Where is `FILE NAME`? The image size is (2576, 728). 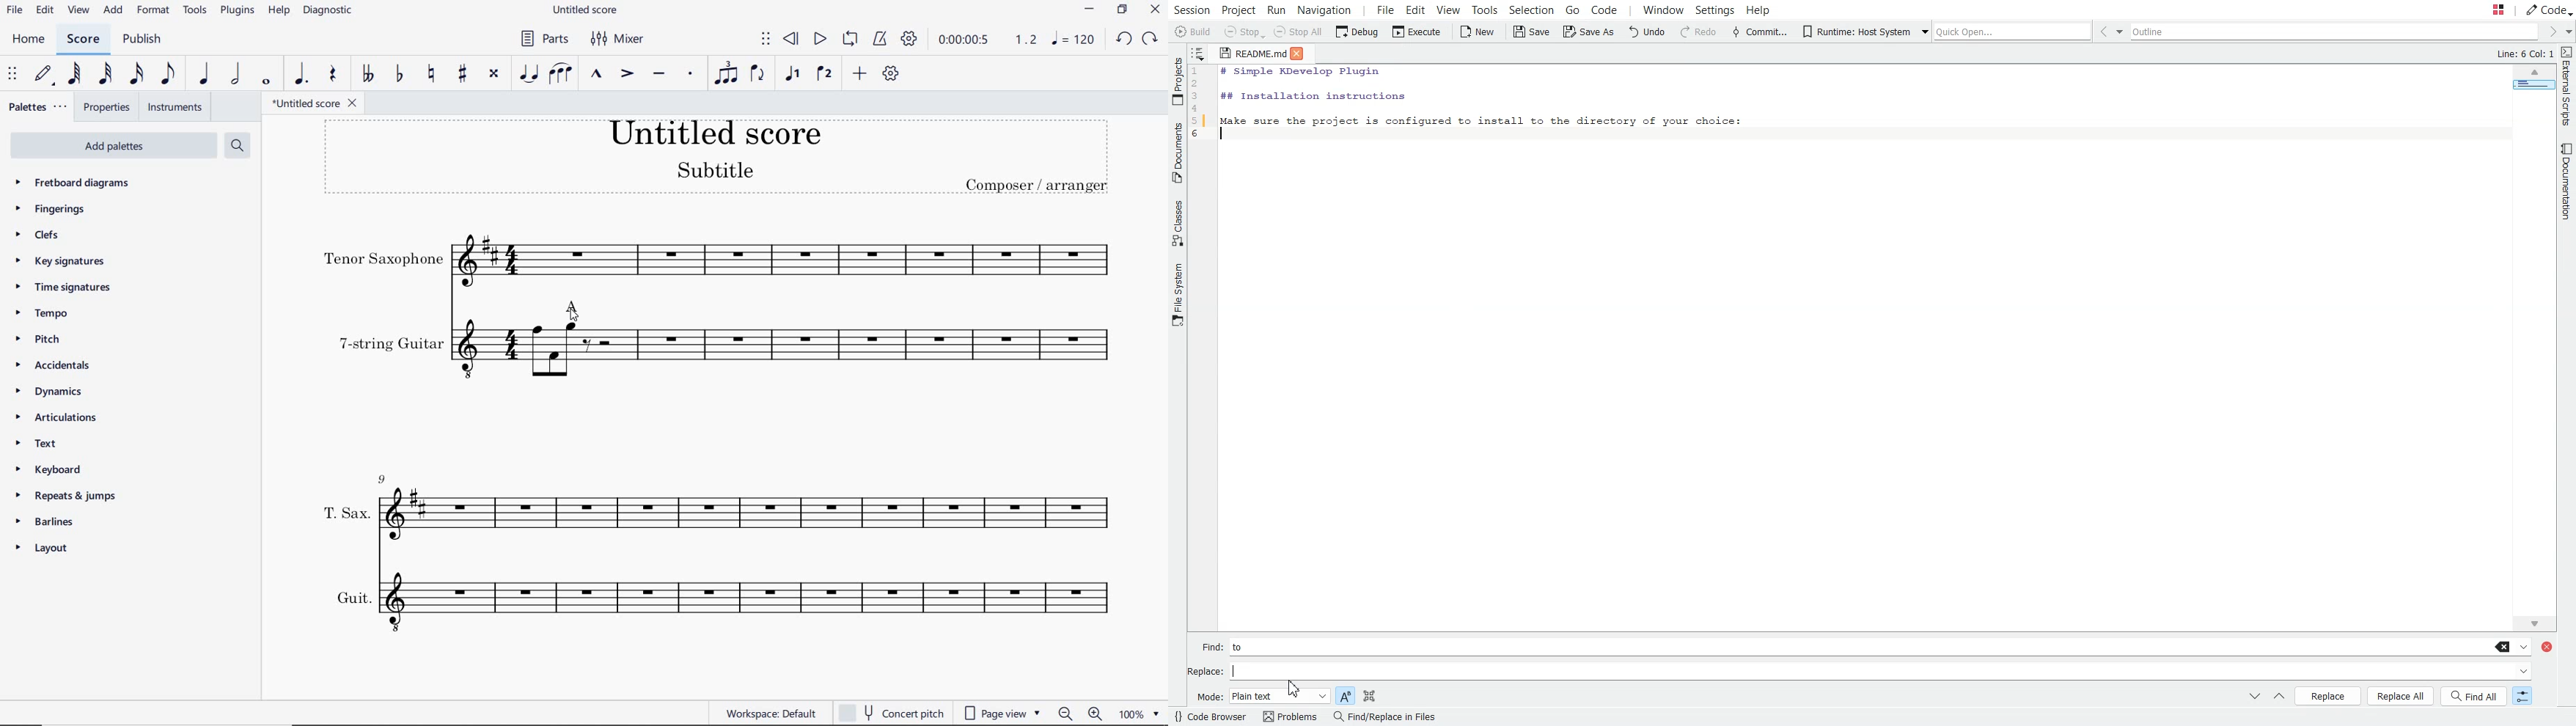
FILE NAME is located at coordinates (589, 10).